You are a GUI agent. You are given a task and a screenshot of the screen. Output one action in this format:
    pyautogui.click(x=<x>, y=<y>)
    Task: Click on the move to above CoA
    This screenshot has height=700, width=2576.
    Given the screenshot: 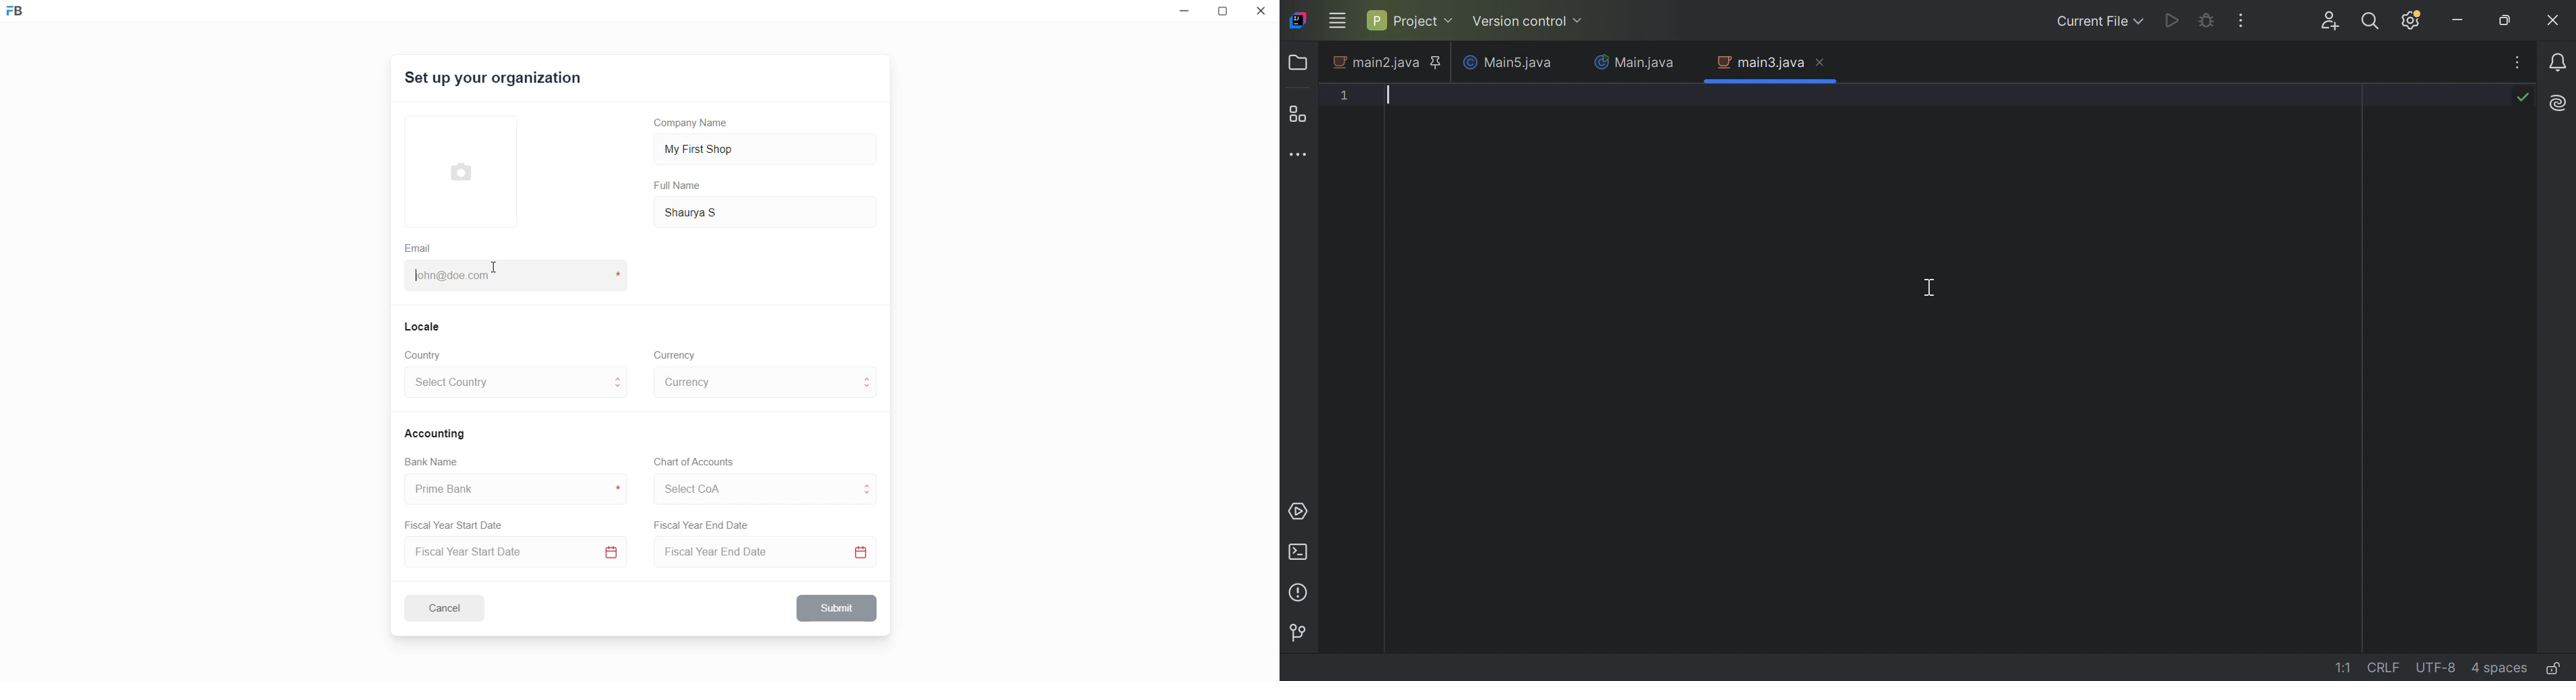 What is the action you would take?
    pyautogui.click(x=870, y=483)
    